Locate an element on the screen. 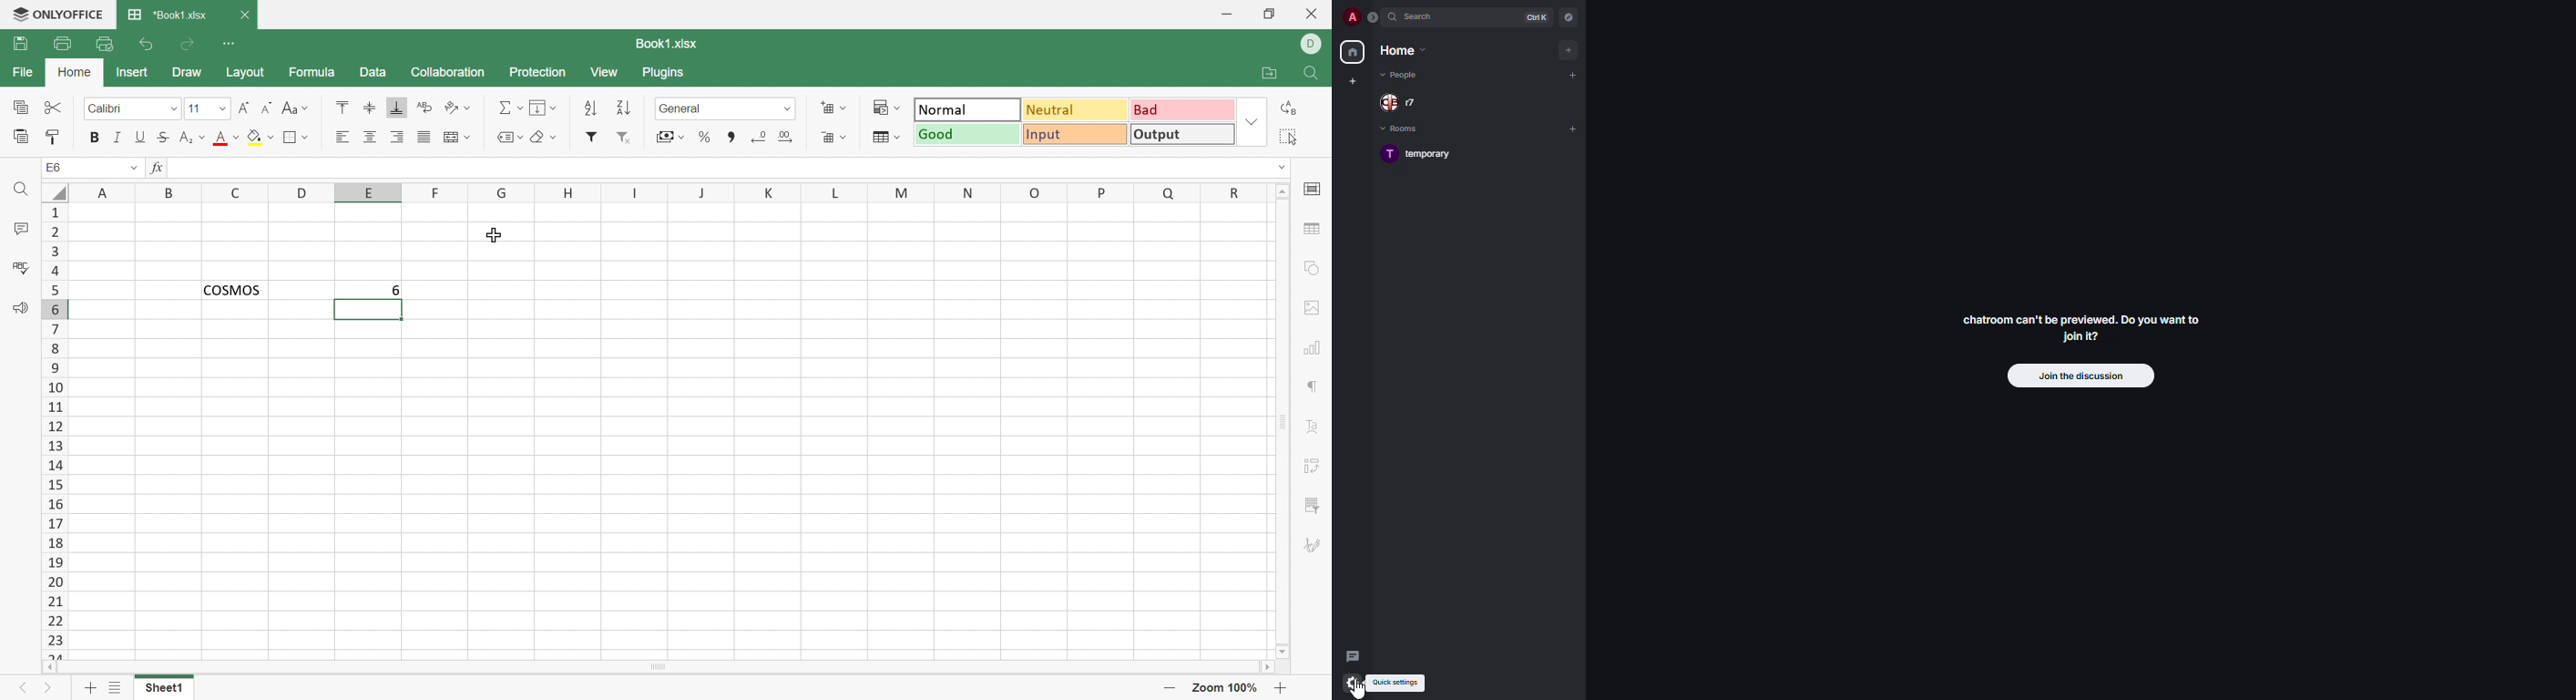  cursor is located at coordinates (1360, 687).